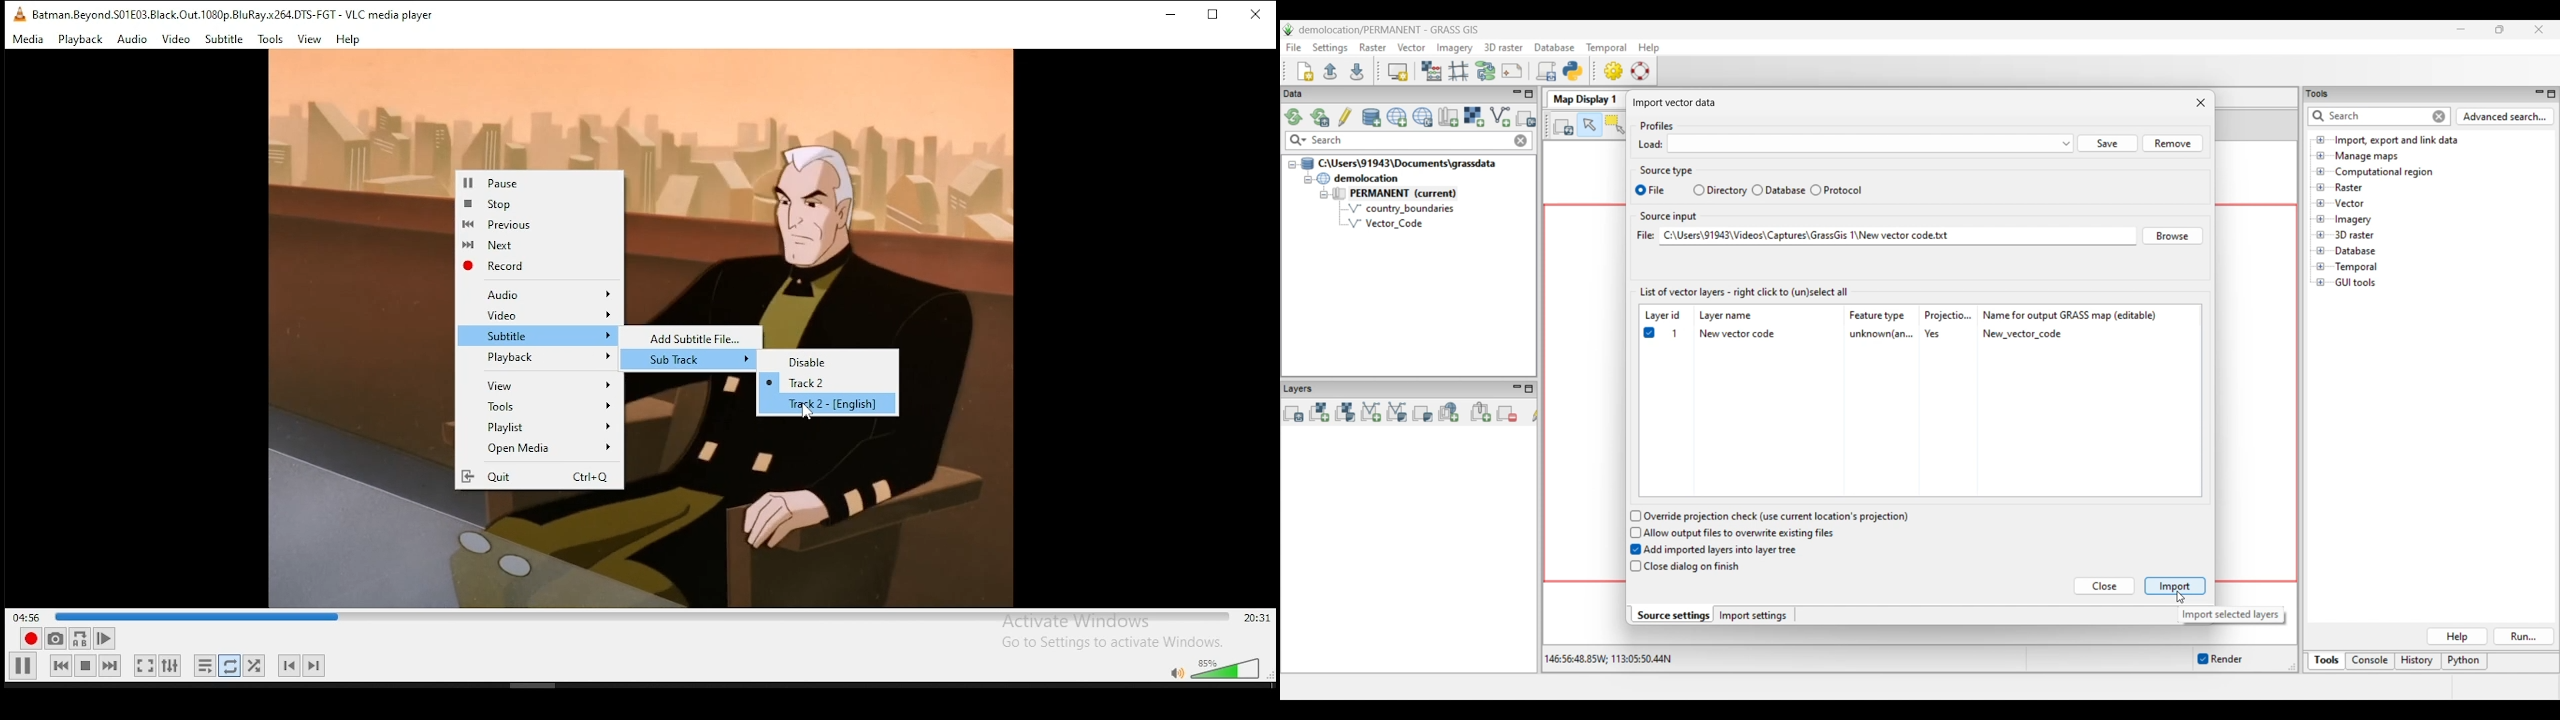 This screenshot has height=728, width=2576. What do you see at coordinates (85, 668) in the screenshot?
I see `pause` at bounding box center [85, 668].